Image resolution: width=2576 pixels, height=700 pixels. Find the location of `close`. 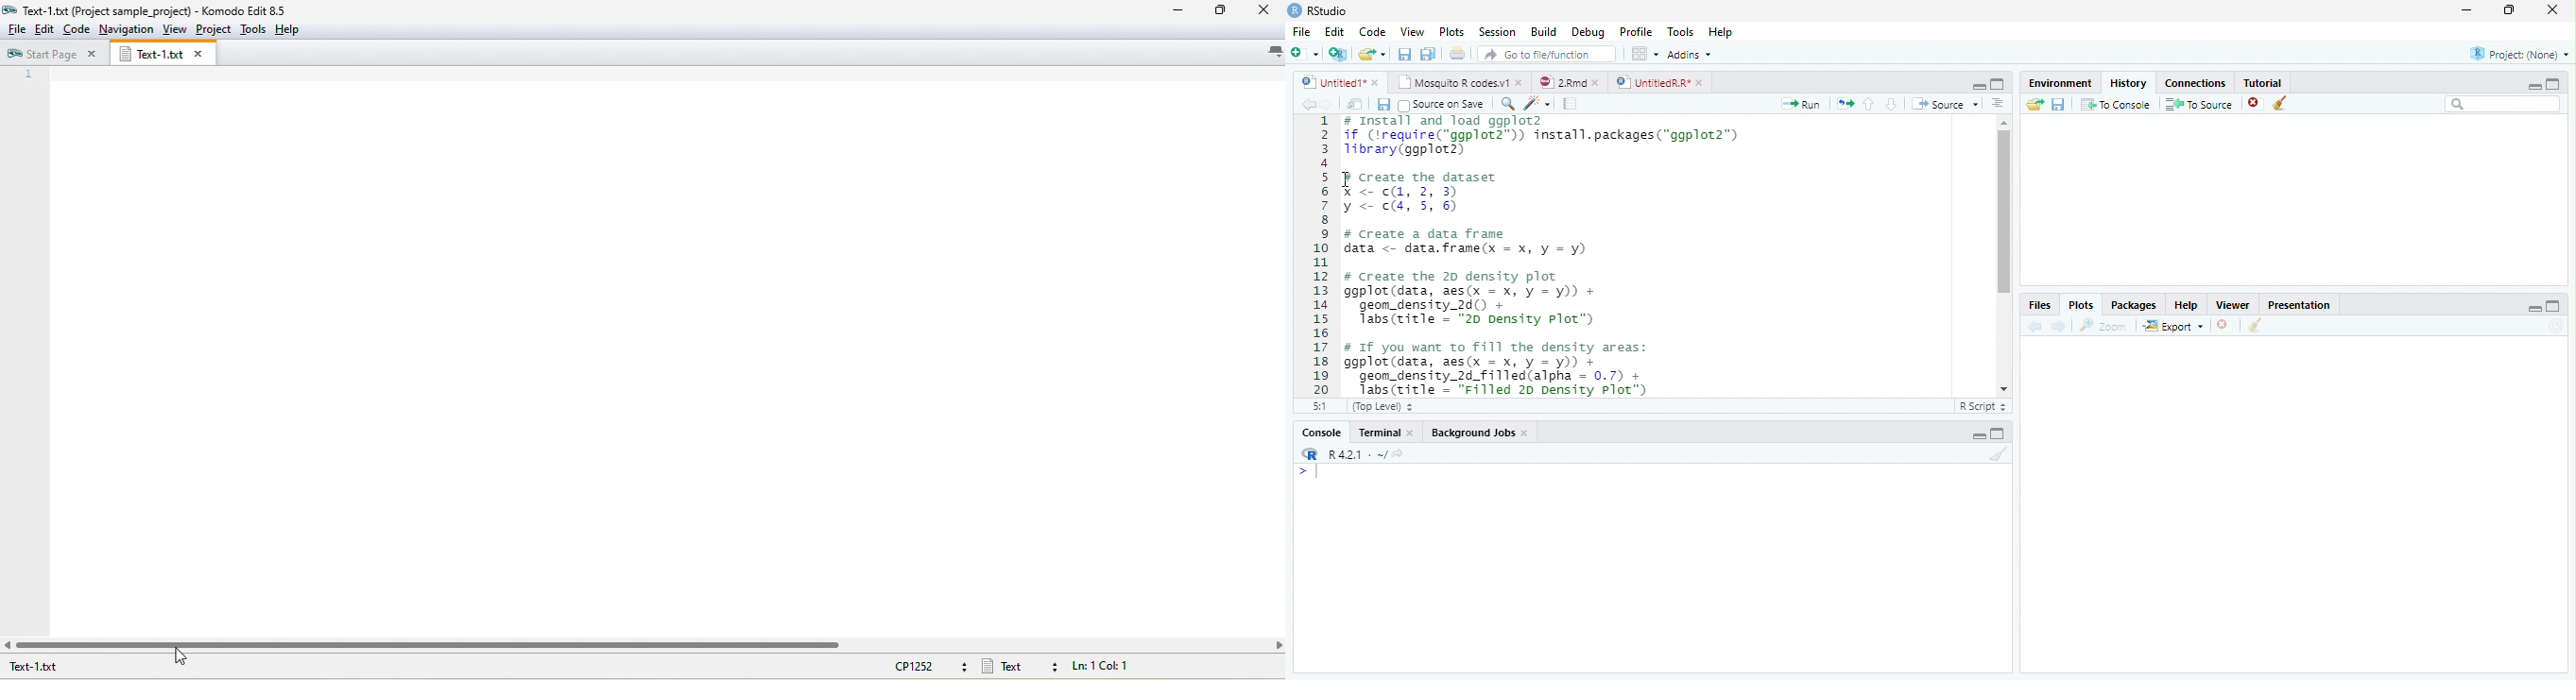

close is located at coordinates (1599, 82).